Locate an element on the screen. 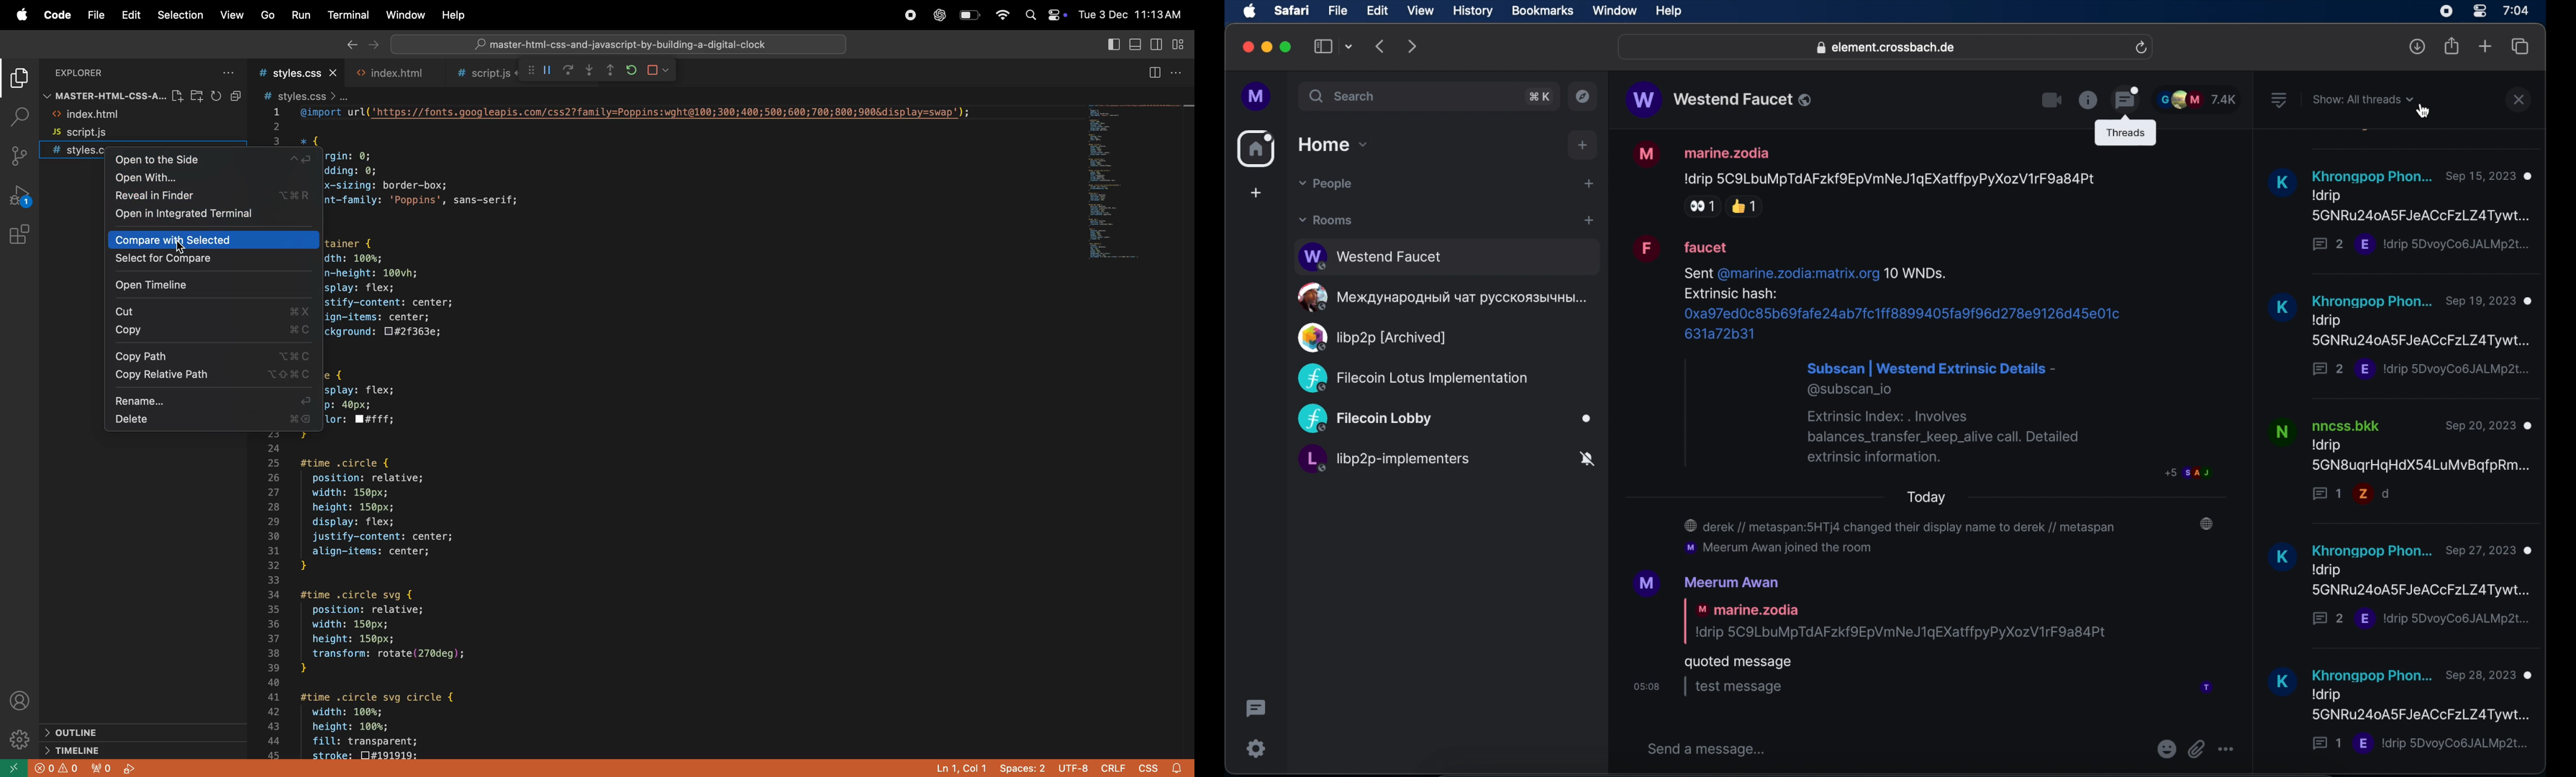 The height and width of the screenshot is (784, 2576). @ derek // metaspan:5HTj4 changed their display name to derek // metaspan
‘mM Meerum Awan joined the room is located at coordinates (1901, 535).